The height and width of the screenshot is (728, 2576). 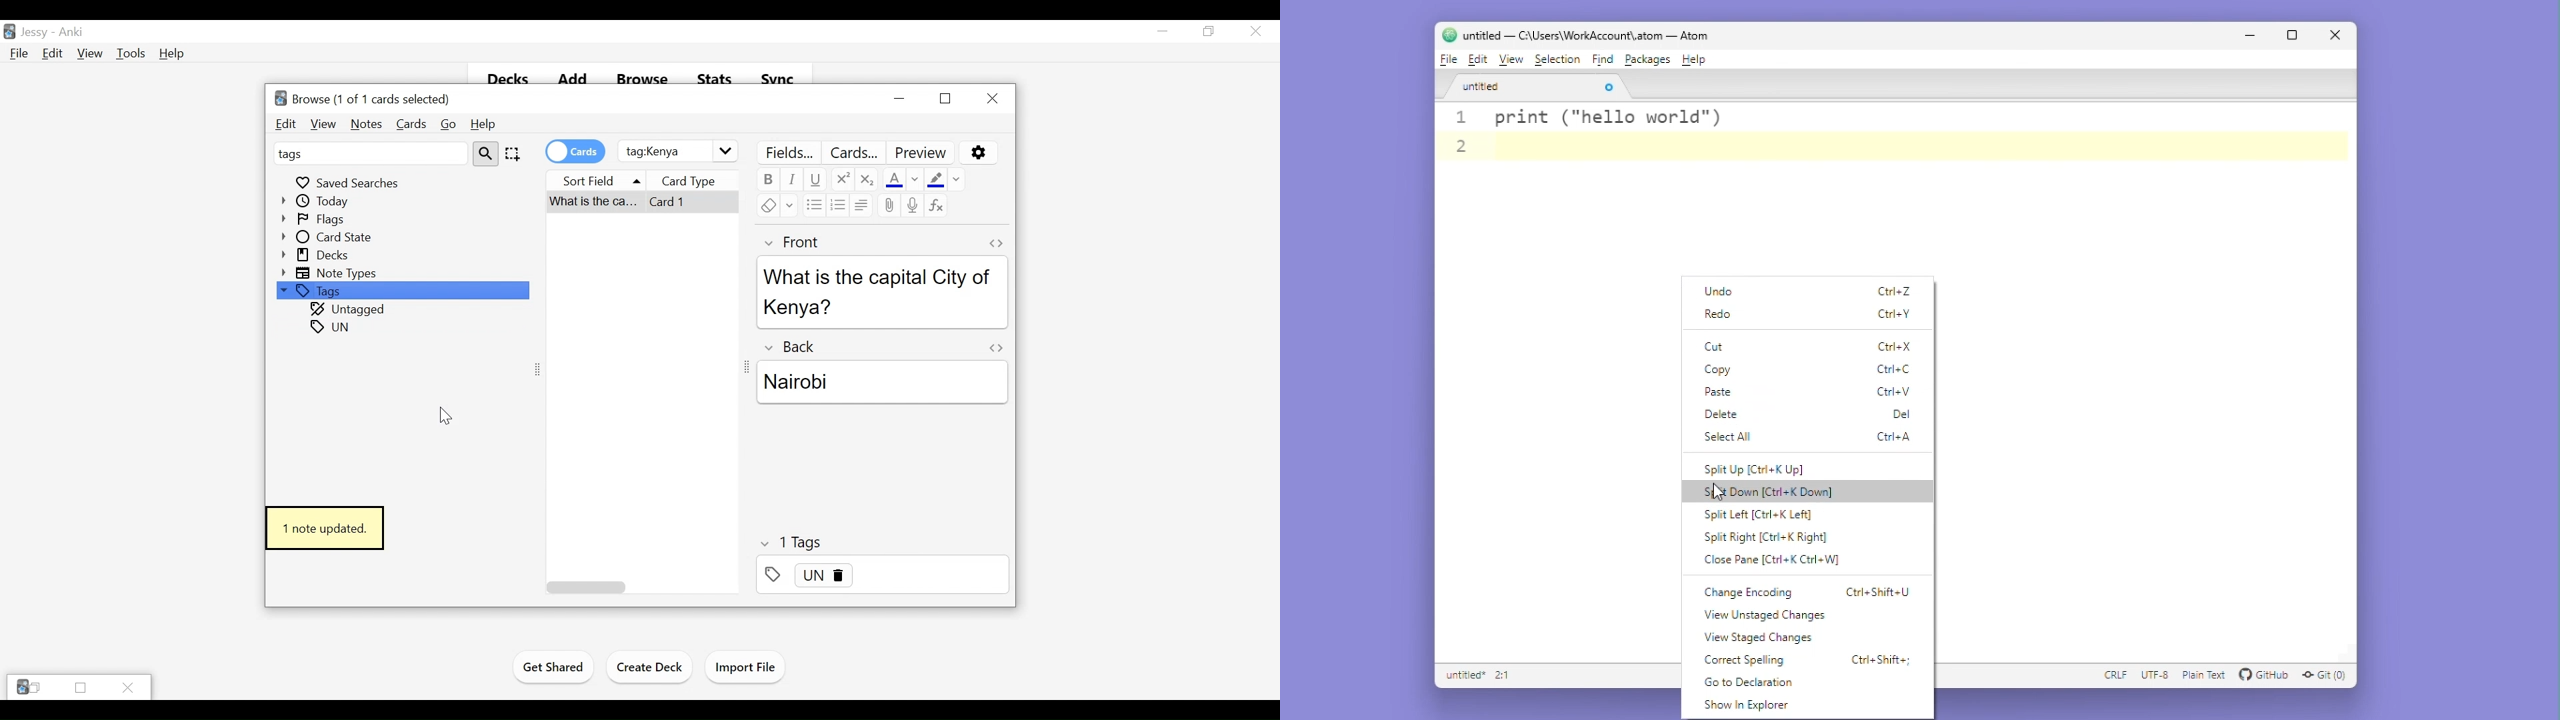 What do you see at coordinates (1447, 61) in the screenshot?
I see `File` at bounding box center [1447, 61].